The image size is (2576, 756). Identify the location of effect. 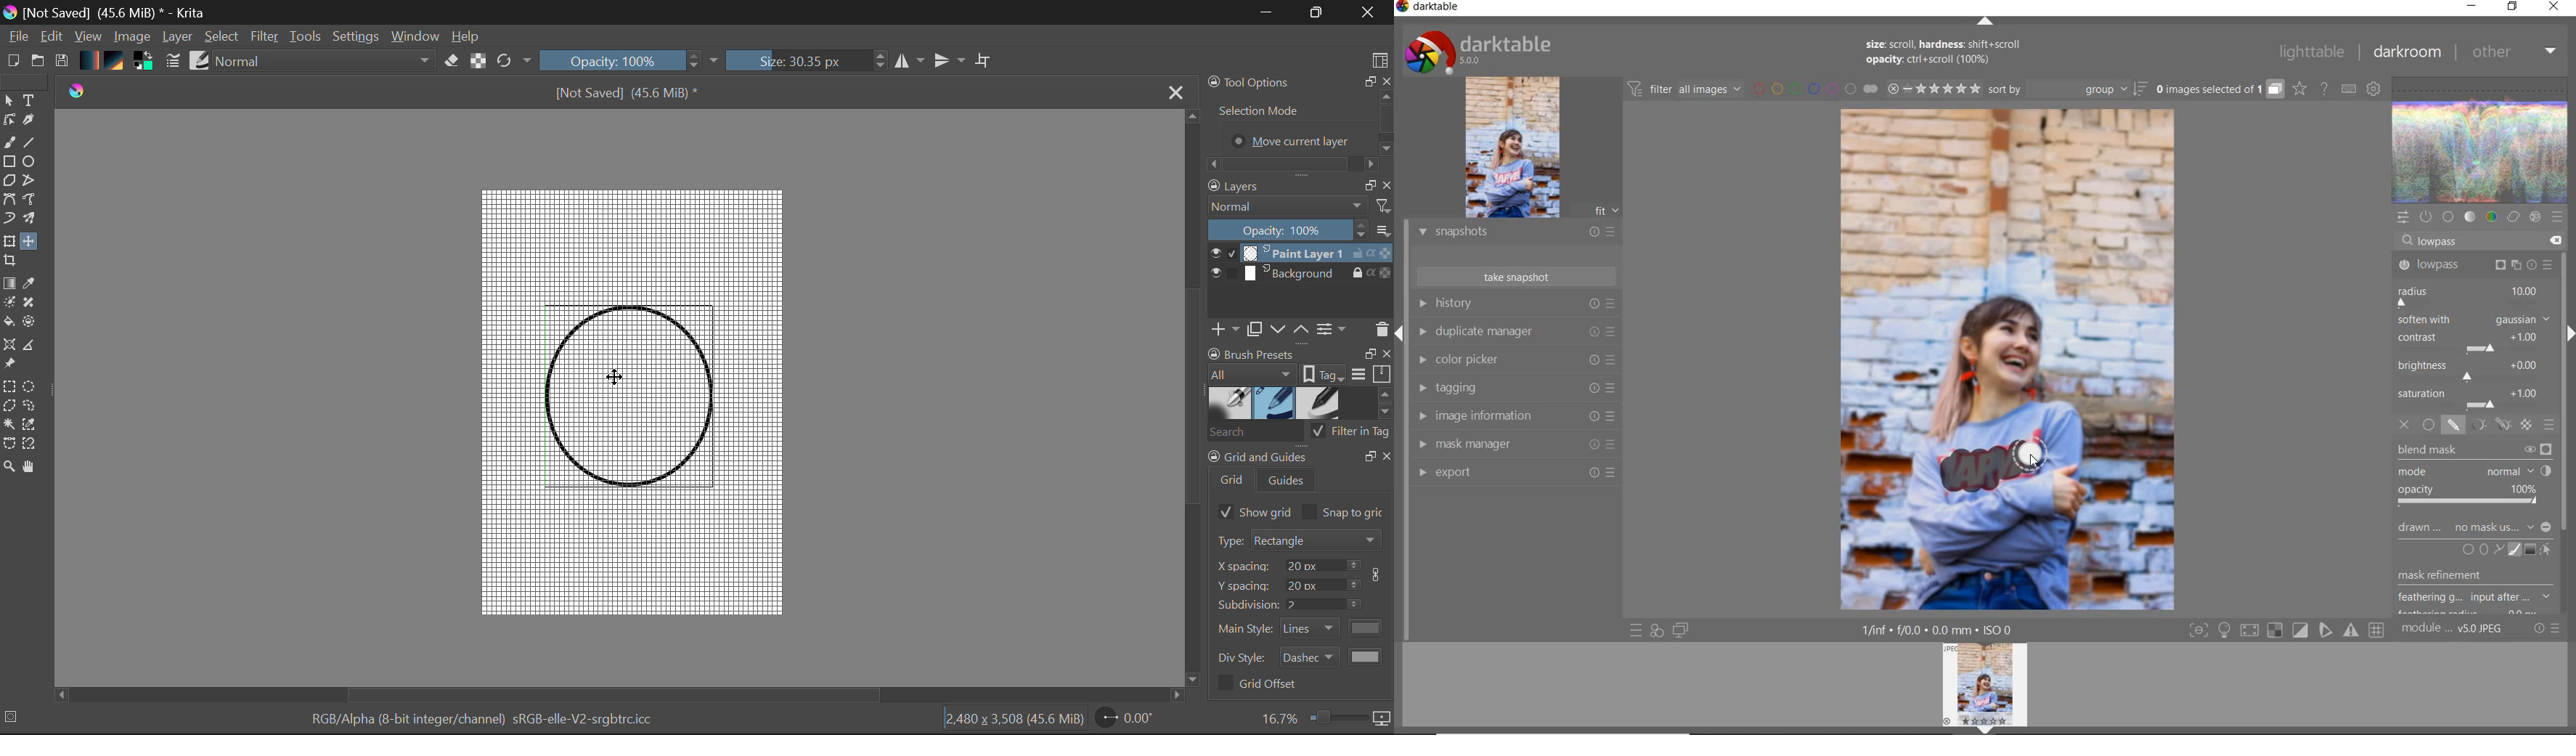
(2533, 218).